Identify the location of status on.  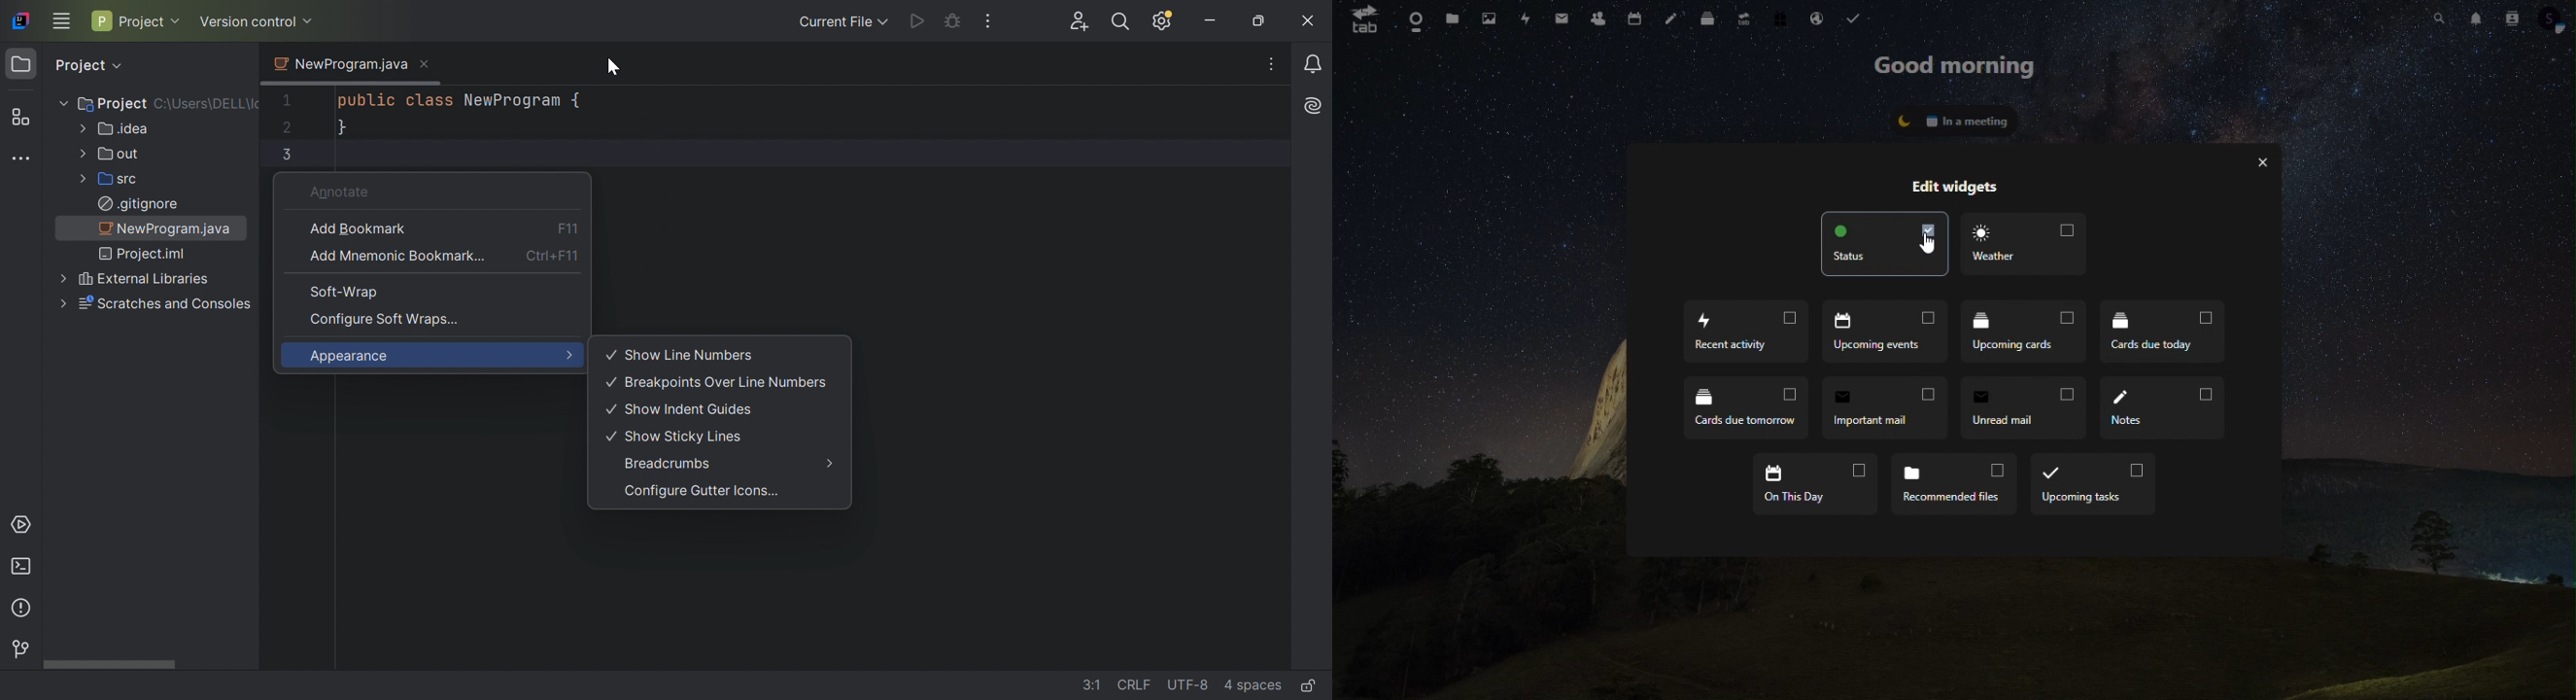
(1884, 241).